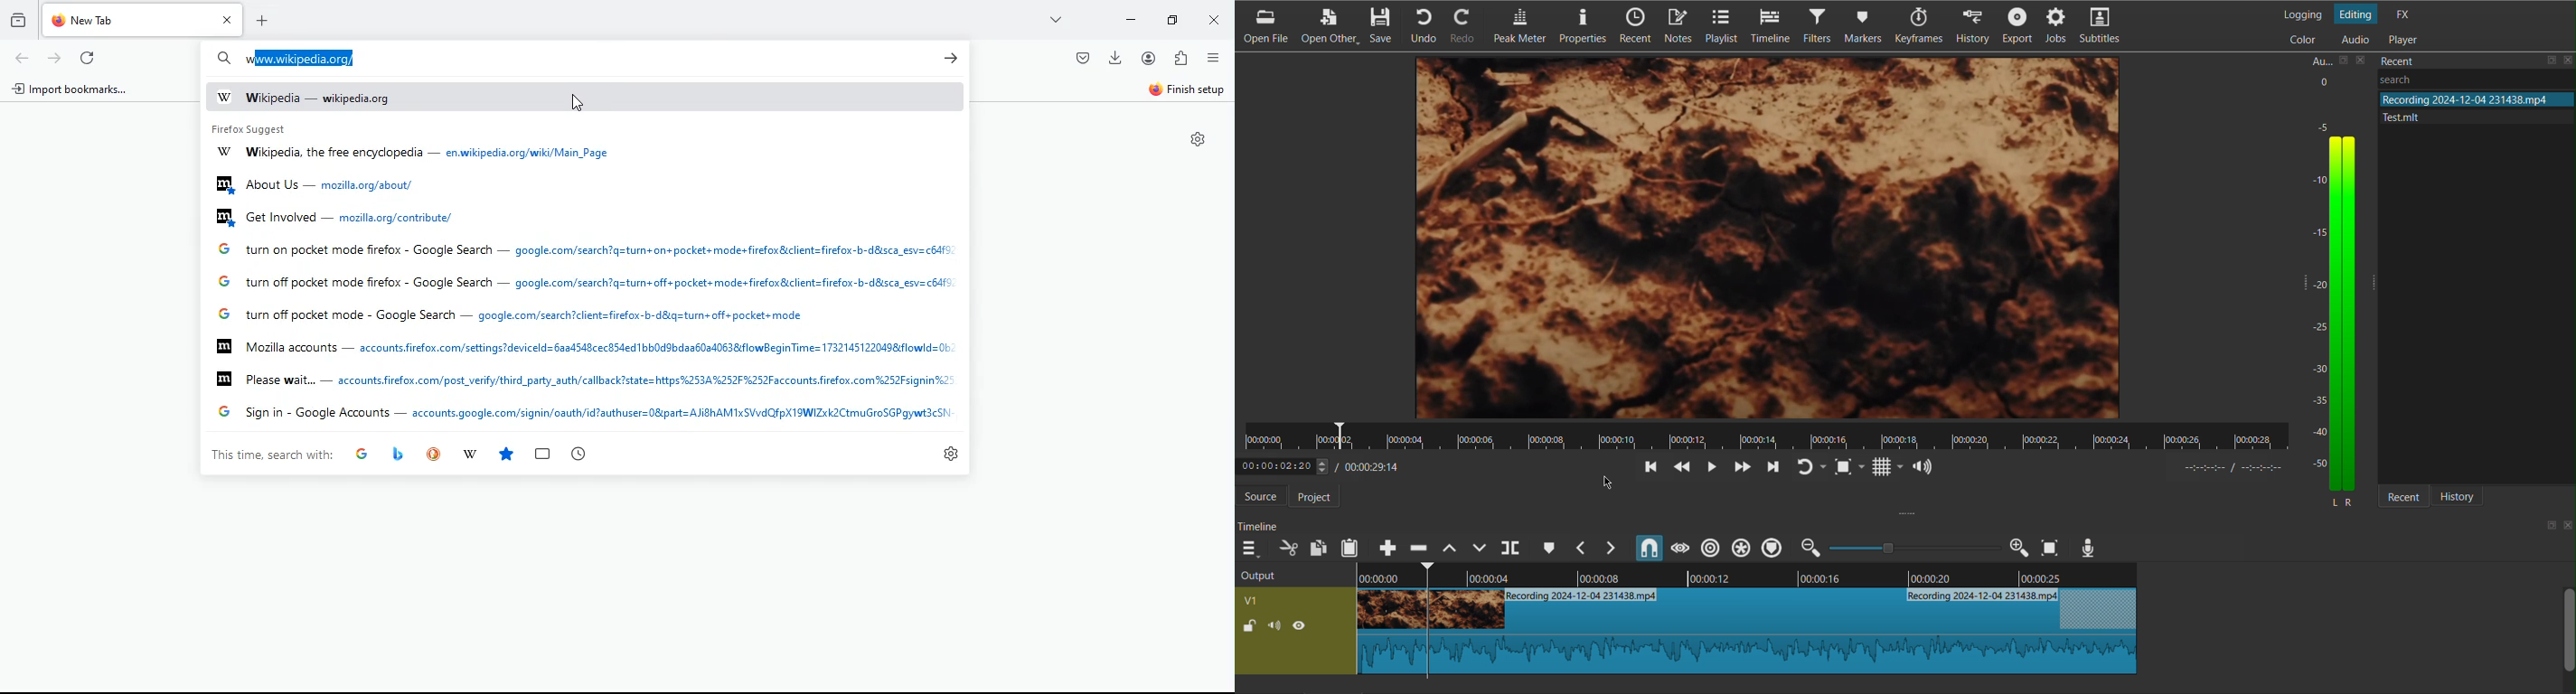 Image resolution: width=2576 pixels, height=700 pixels. What do you see at coordinates (585, 346) in the screenshot?
I see `firefox suggestions` at bounding box center [585, 346].